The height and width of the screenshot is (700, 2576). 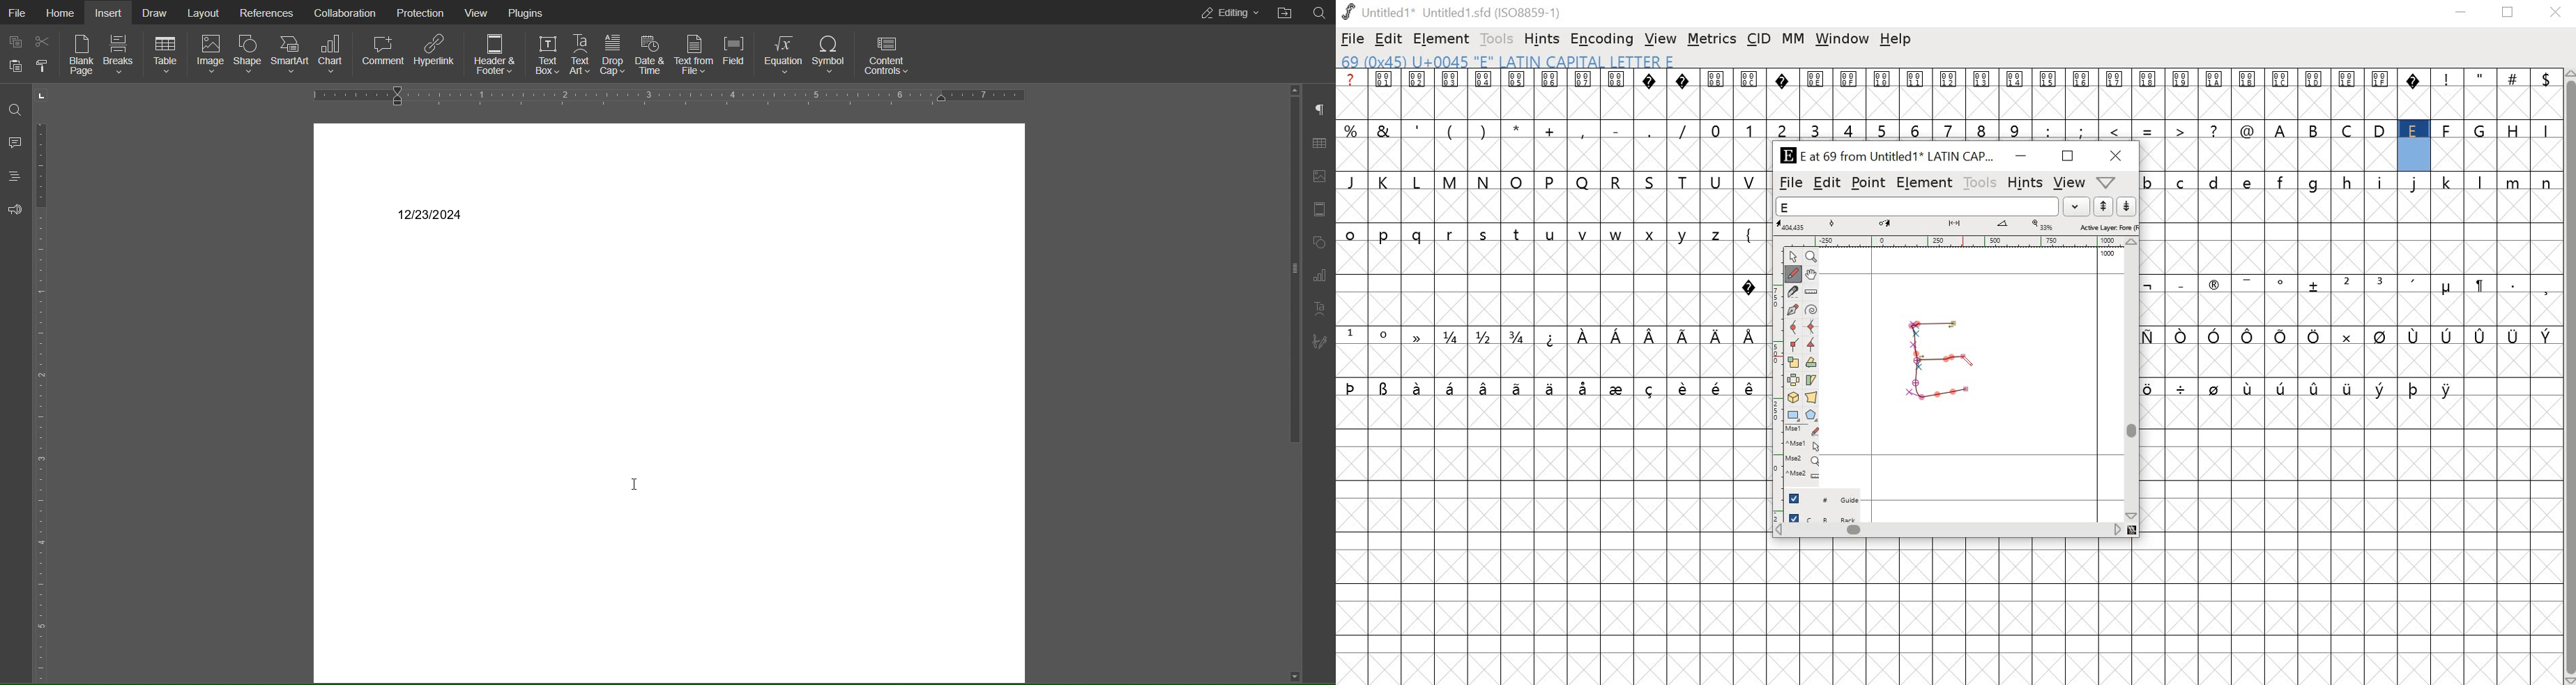 What do you see at coordinates (1323, 111) in the screenshot?
I see `Paragraph Settings` at bounding box center [1323, 111].